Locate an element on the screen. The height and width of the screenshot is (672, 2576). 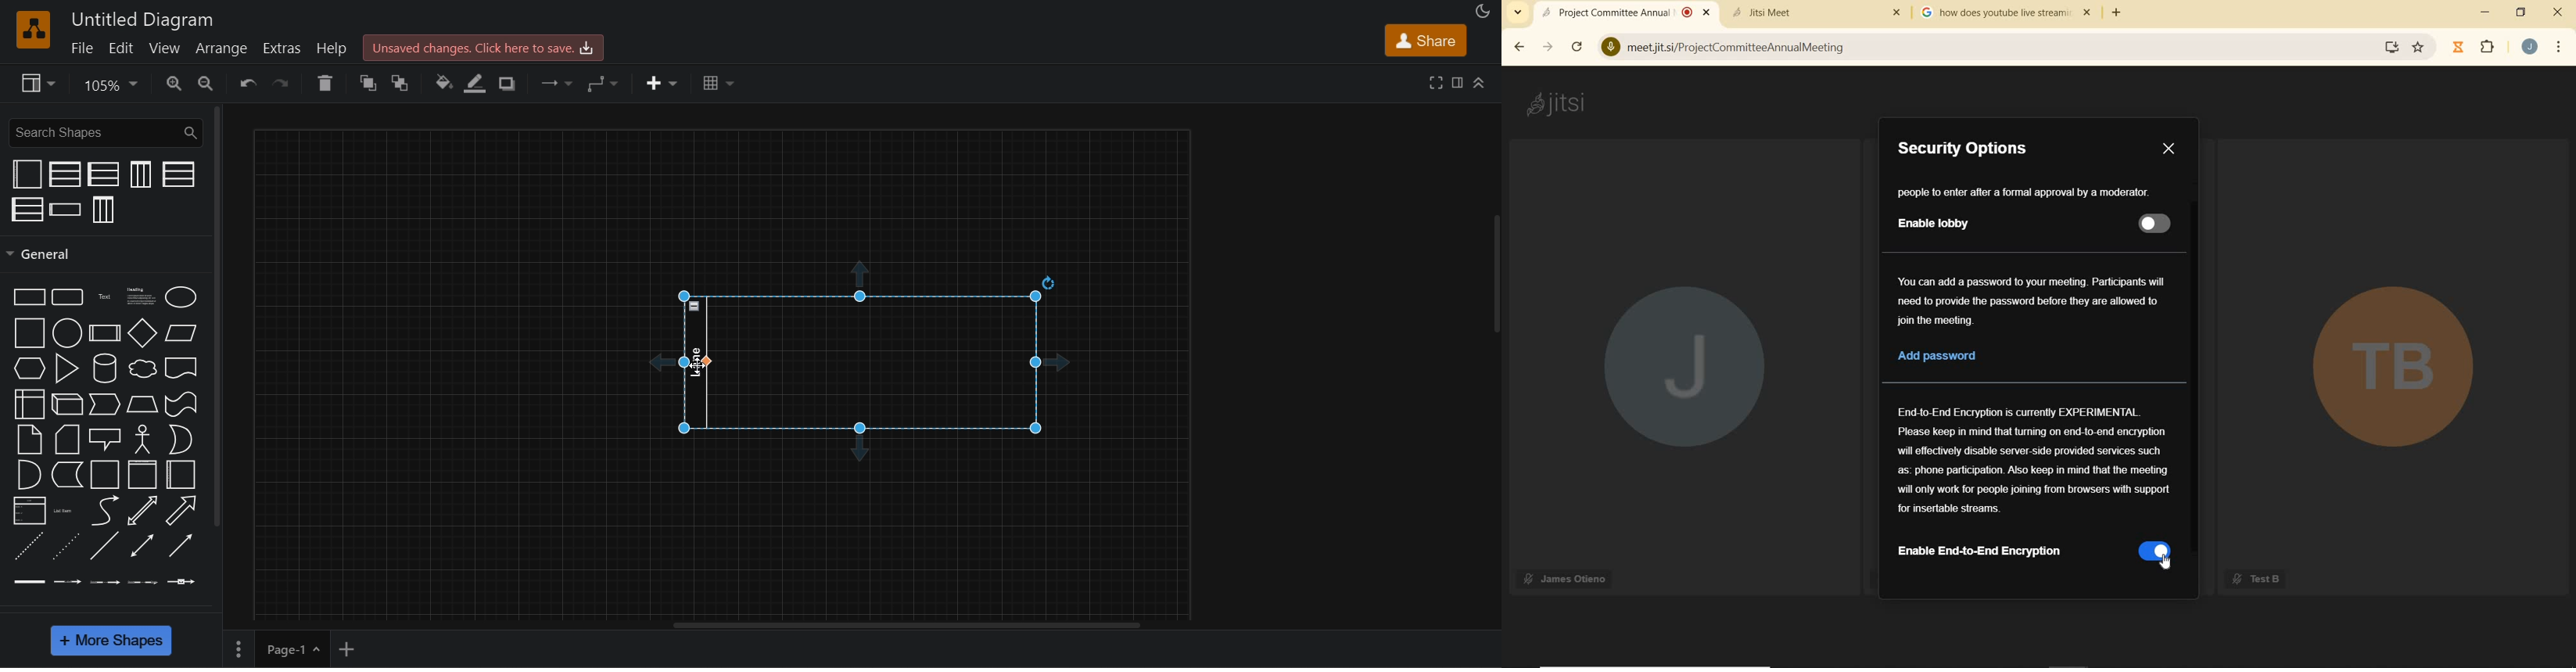
triangle is located at coordinates (66, 368).